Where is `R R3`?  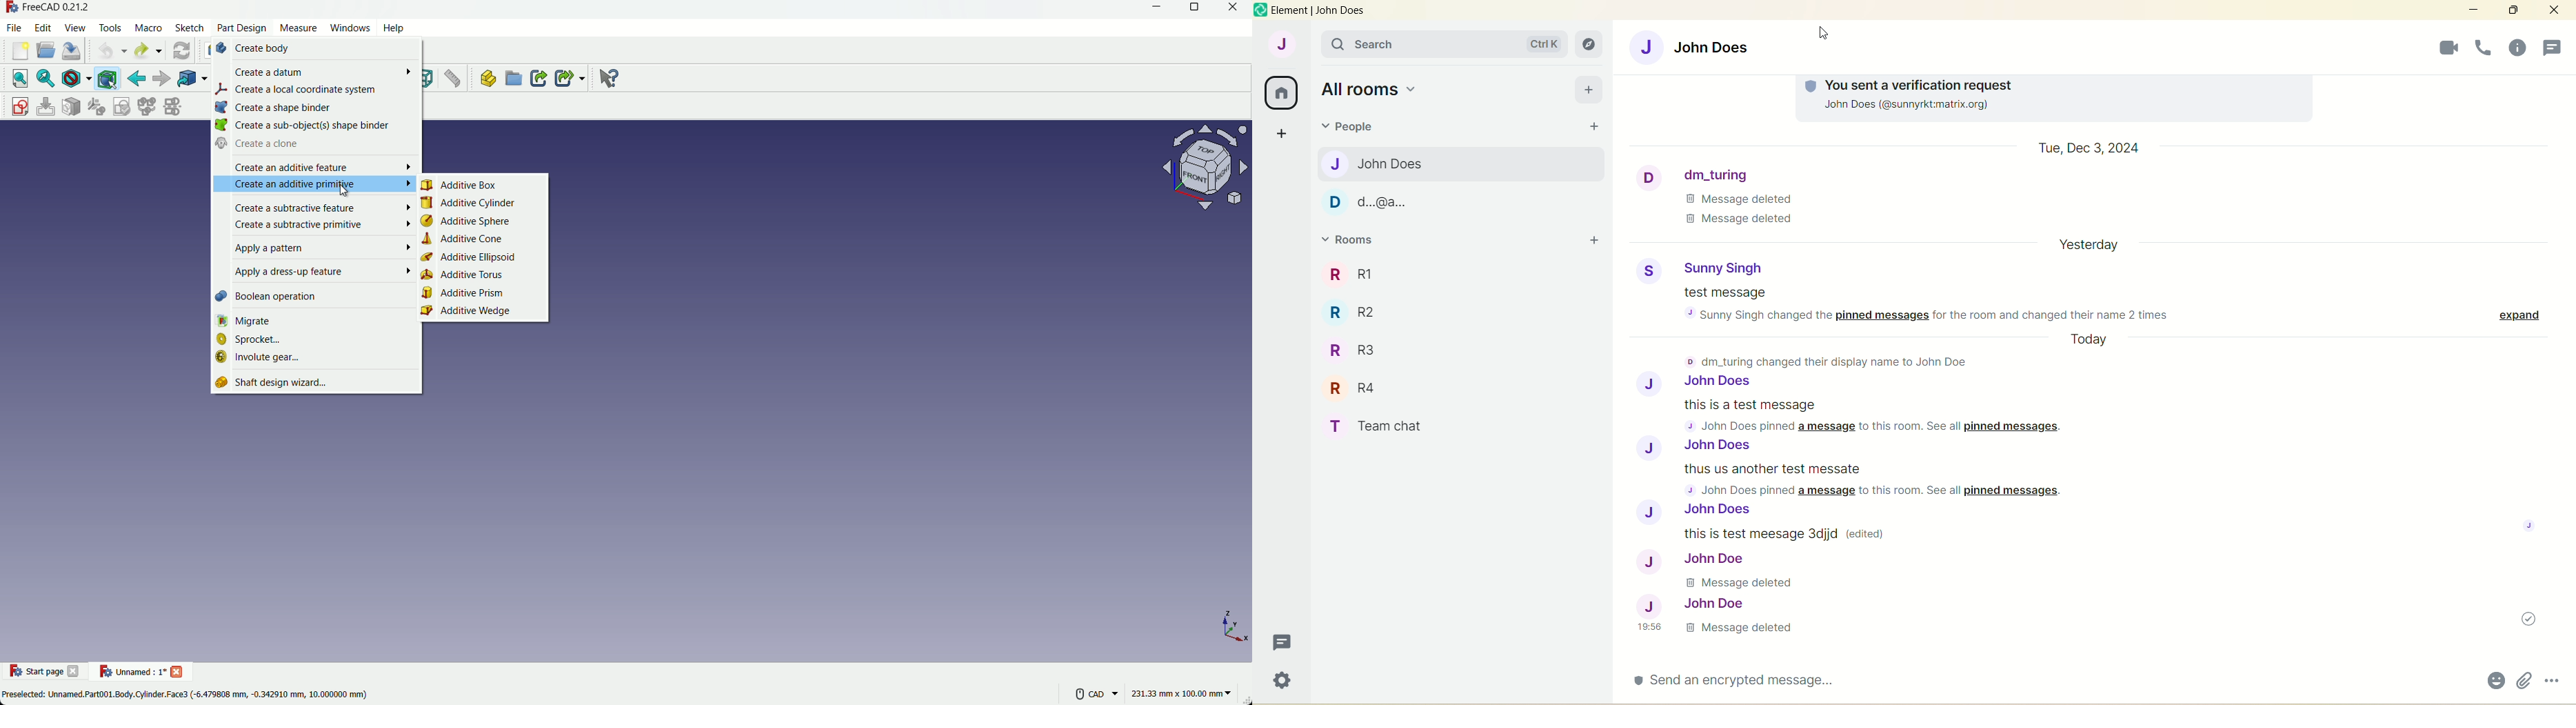
R R3 is located at coordinates (1353, 346).